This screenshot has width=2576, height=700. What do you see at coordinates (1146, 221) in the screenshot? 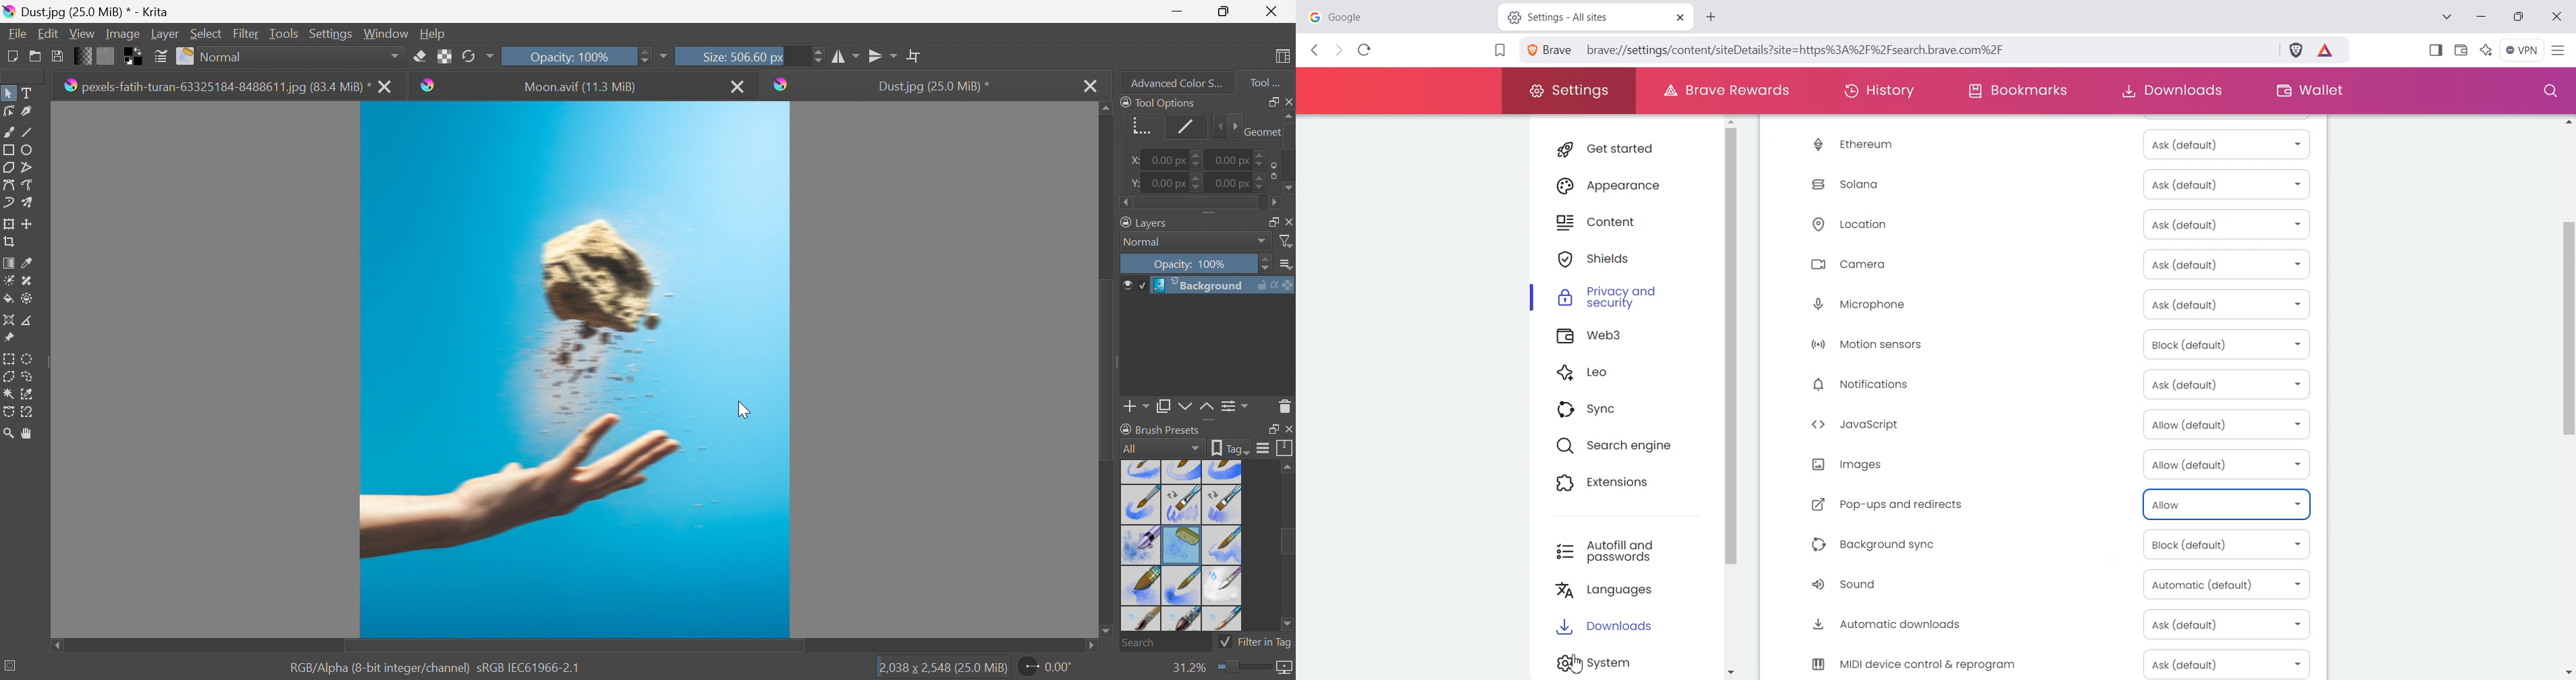
I see `Layers` at bounding box center [1146, 221].